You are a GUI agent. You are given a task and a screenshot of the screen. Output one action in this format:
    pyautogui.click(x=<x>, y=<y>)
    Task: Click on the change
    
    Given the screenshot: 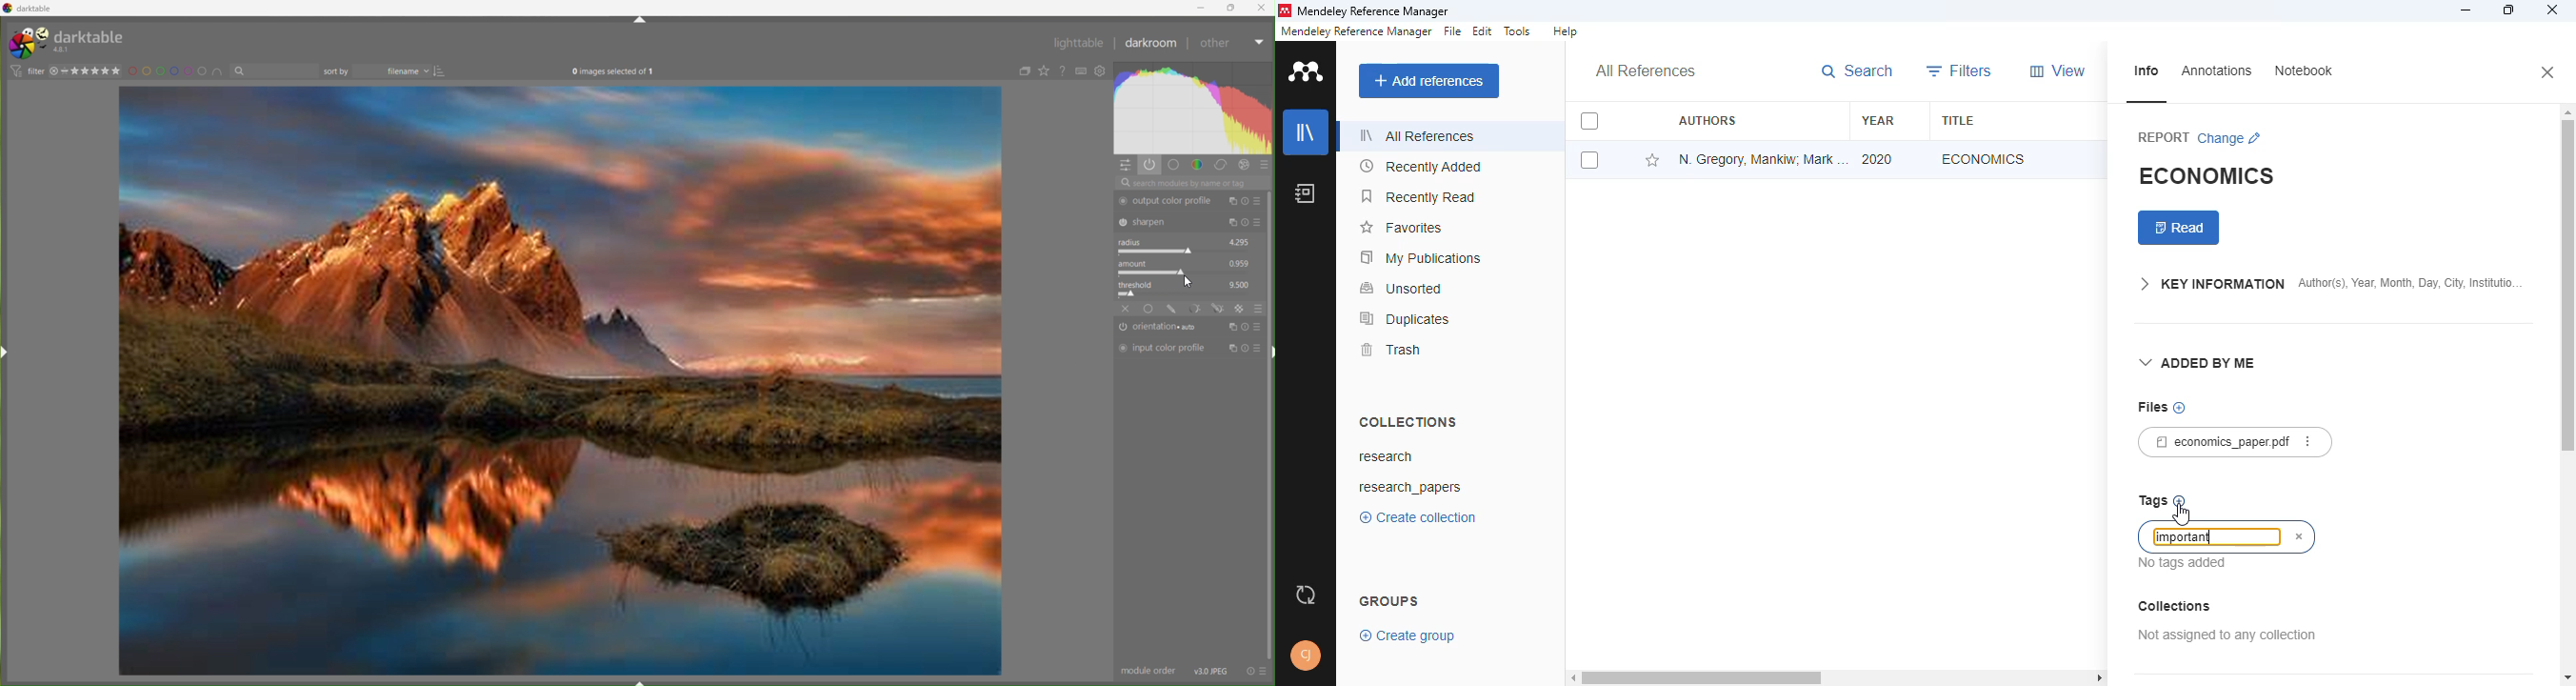 What is the action you would take?
    pyautogui.click(x=2229, y=139)
    